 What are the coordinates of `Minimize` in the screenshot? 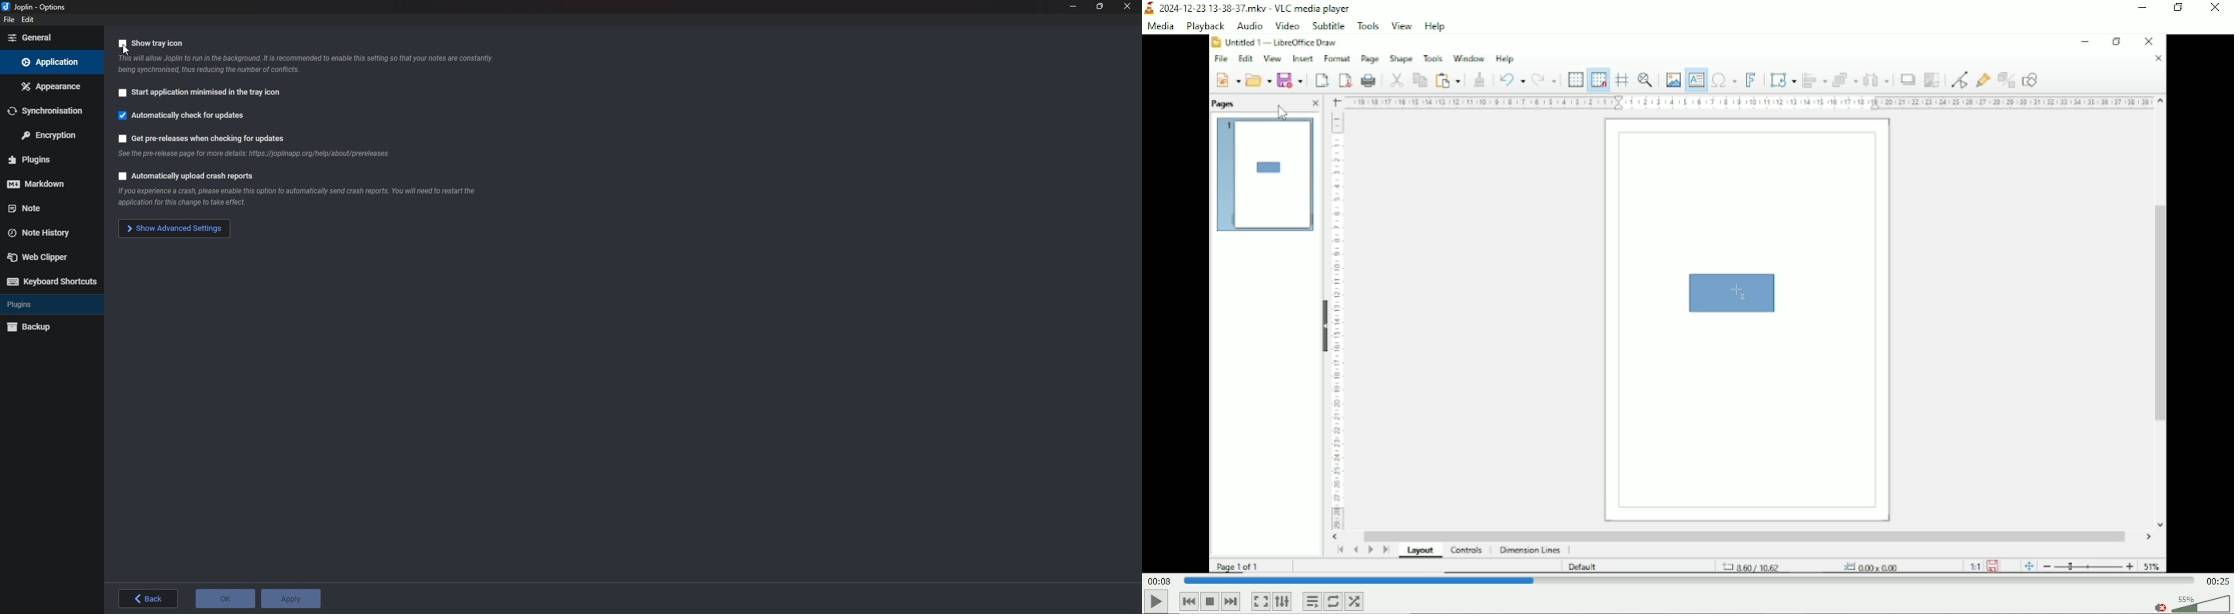 It's located at (2143, 7).